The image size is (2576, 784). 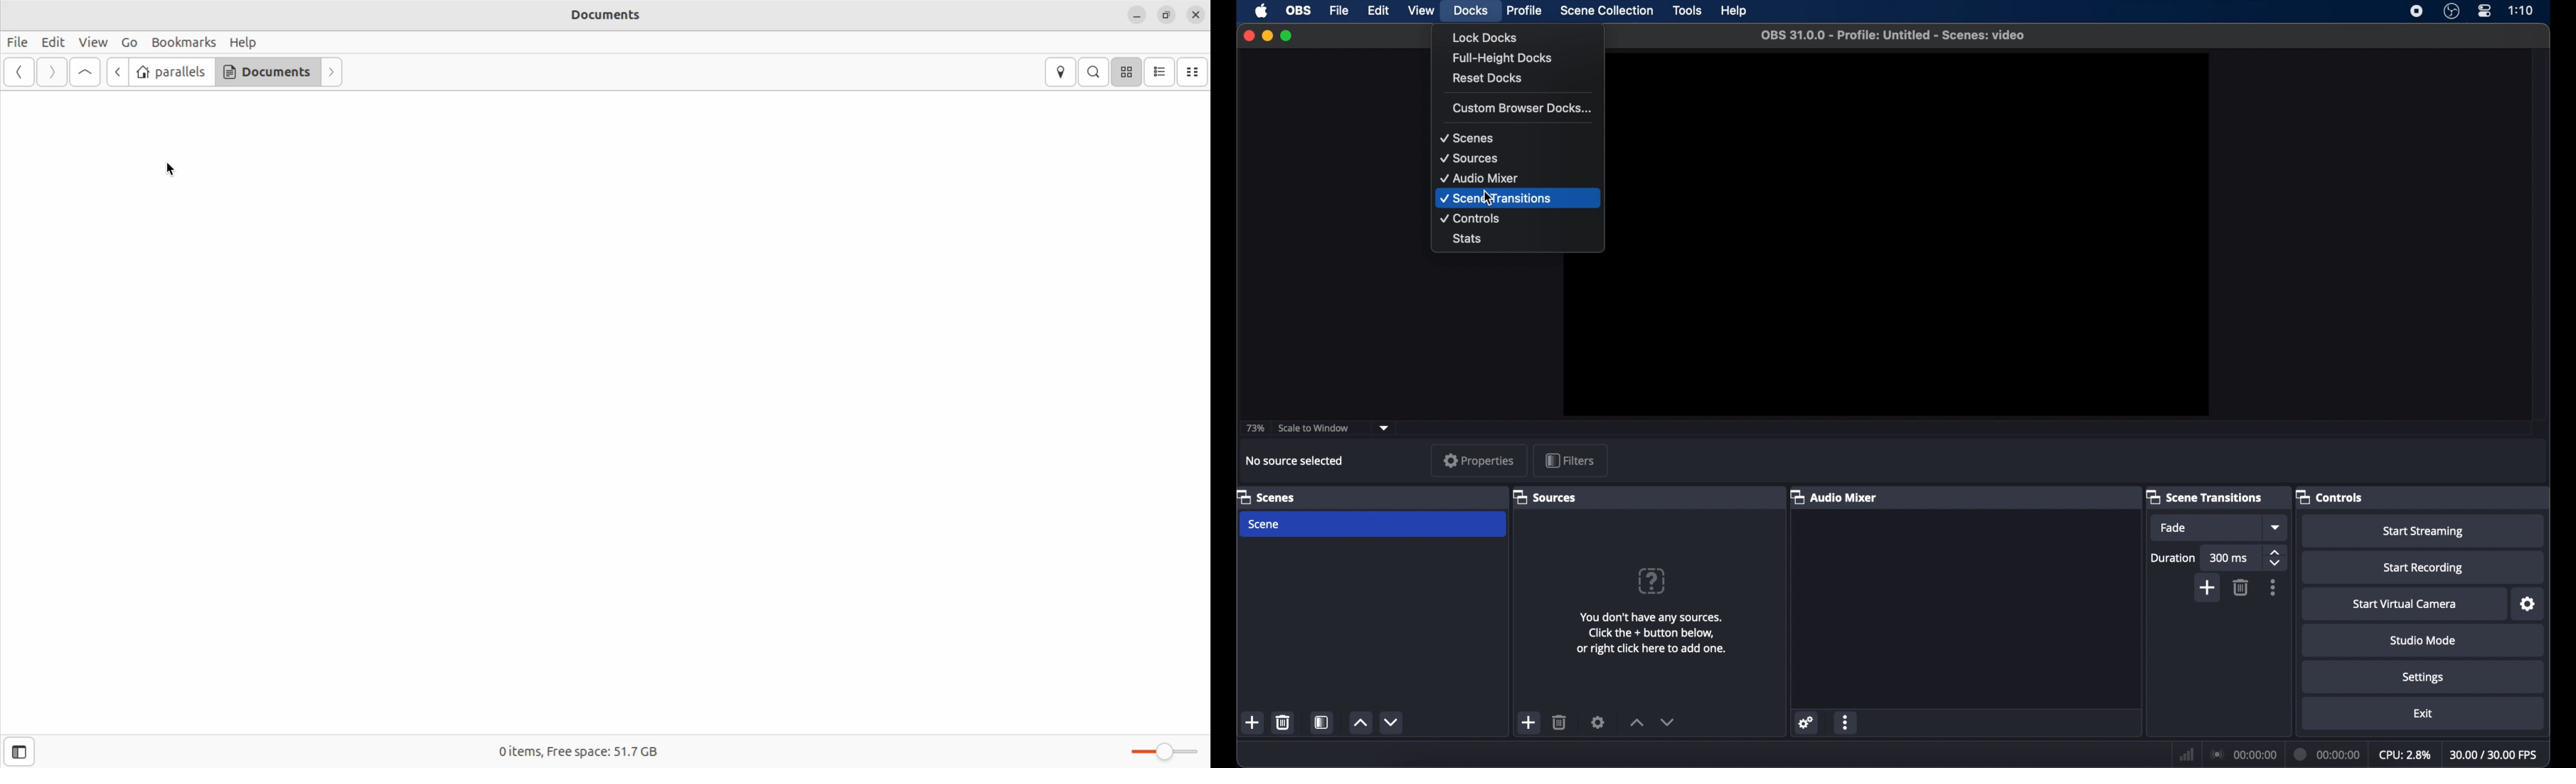 I want to click on start streaming, so click(x=2424, y=532).